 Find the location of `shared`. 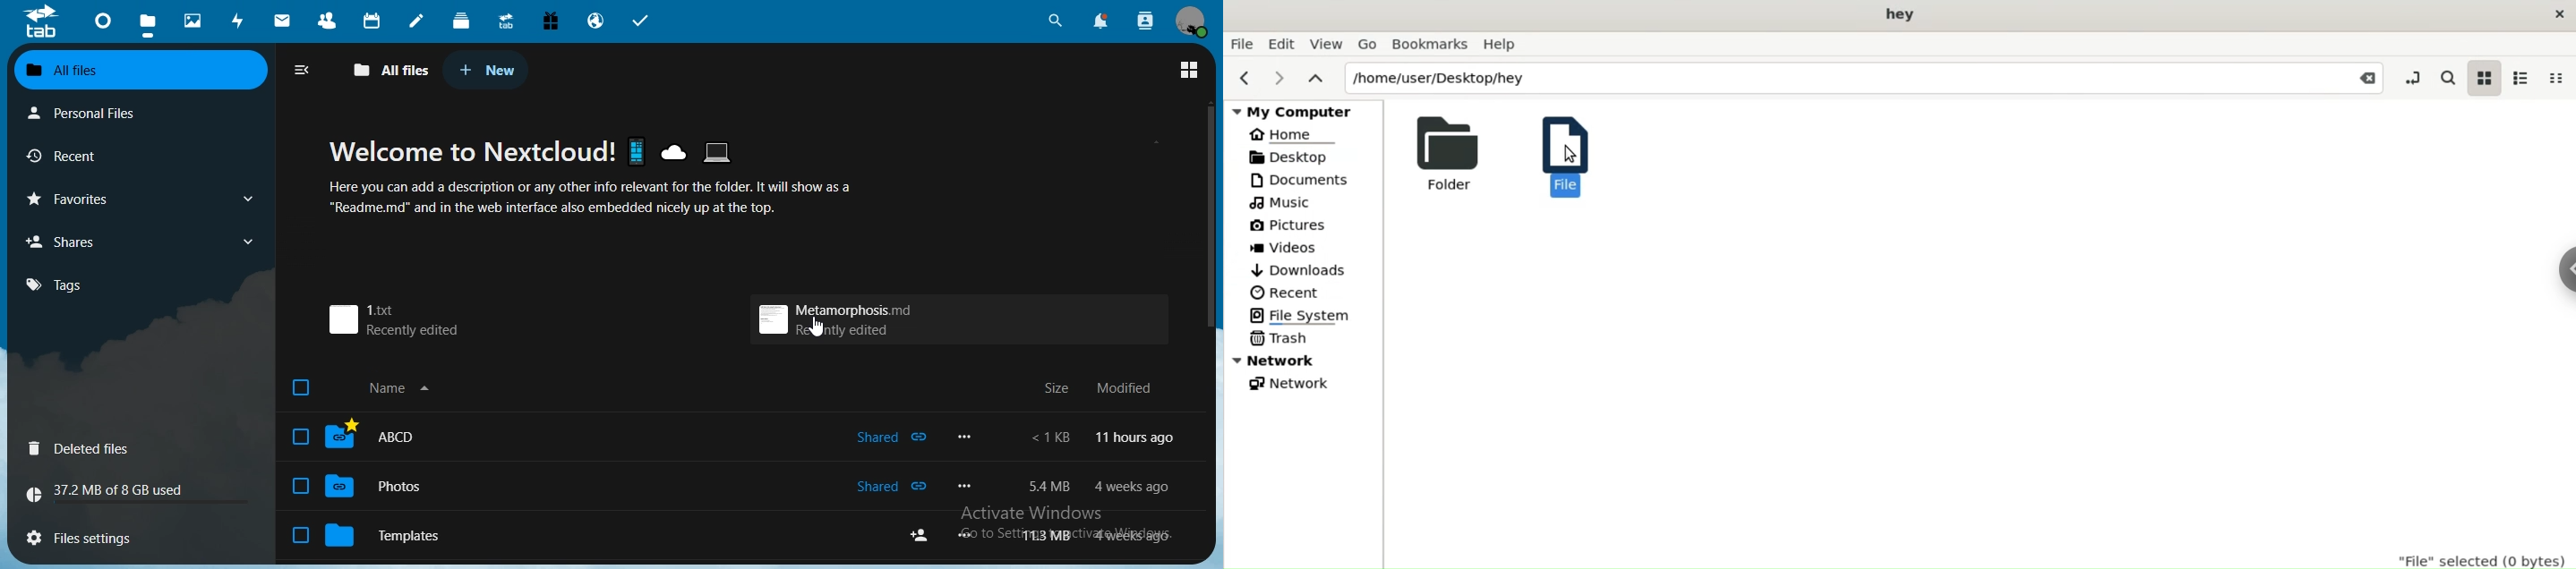

shared is located at coordinates (891, 437).